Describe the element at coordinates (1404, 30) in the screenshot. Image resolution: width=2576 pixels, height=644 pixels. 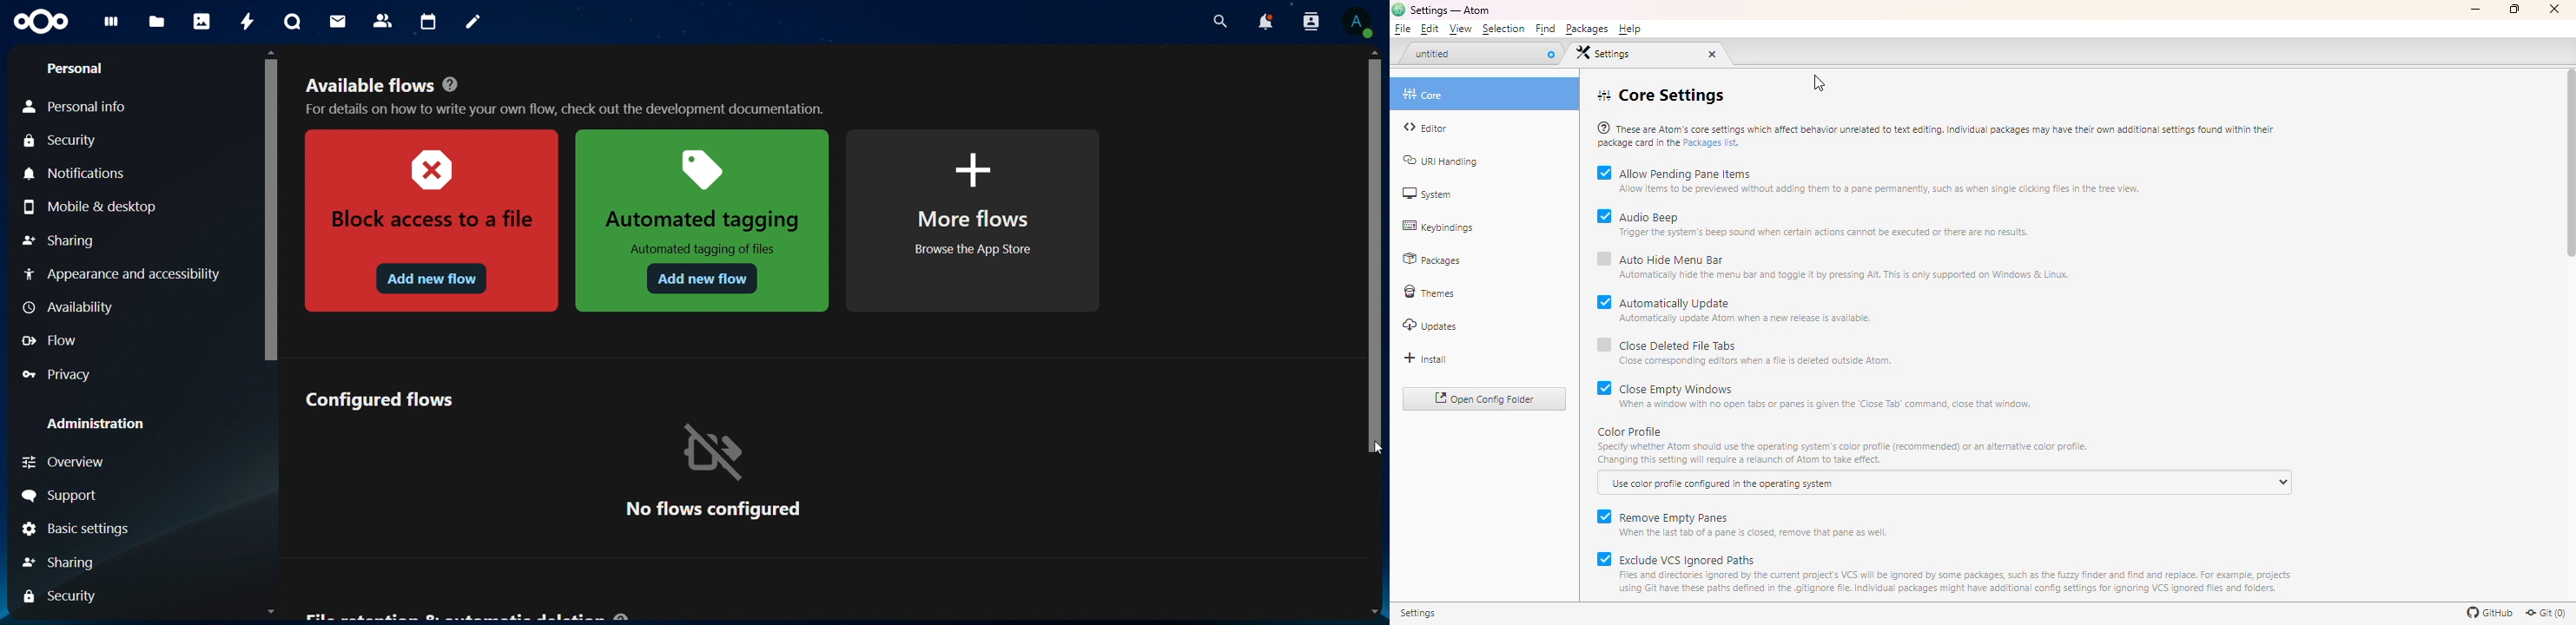
I see `file` at that location.